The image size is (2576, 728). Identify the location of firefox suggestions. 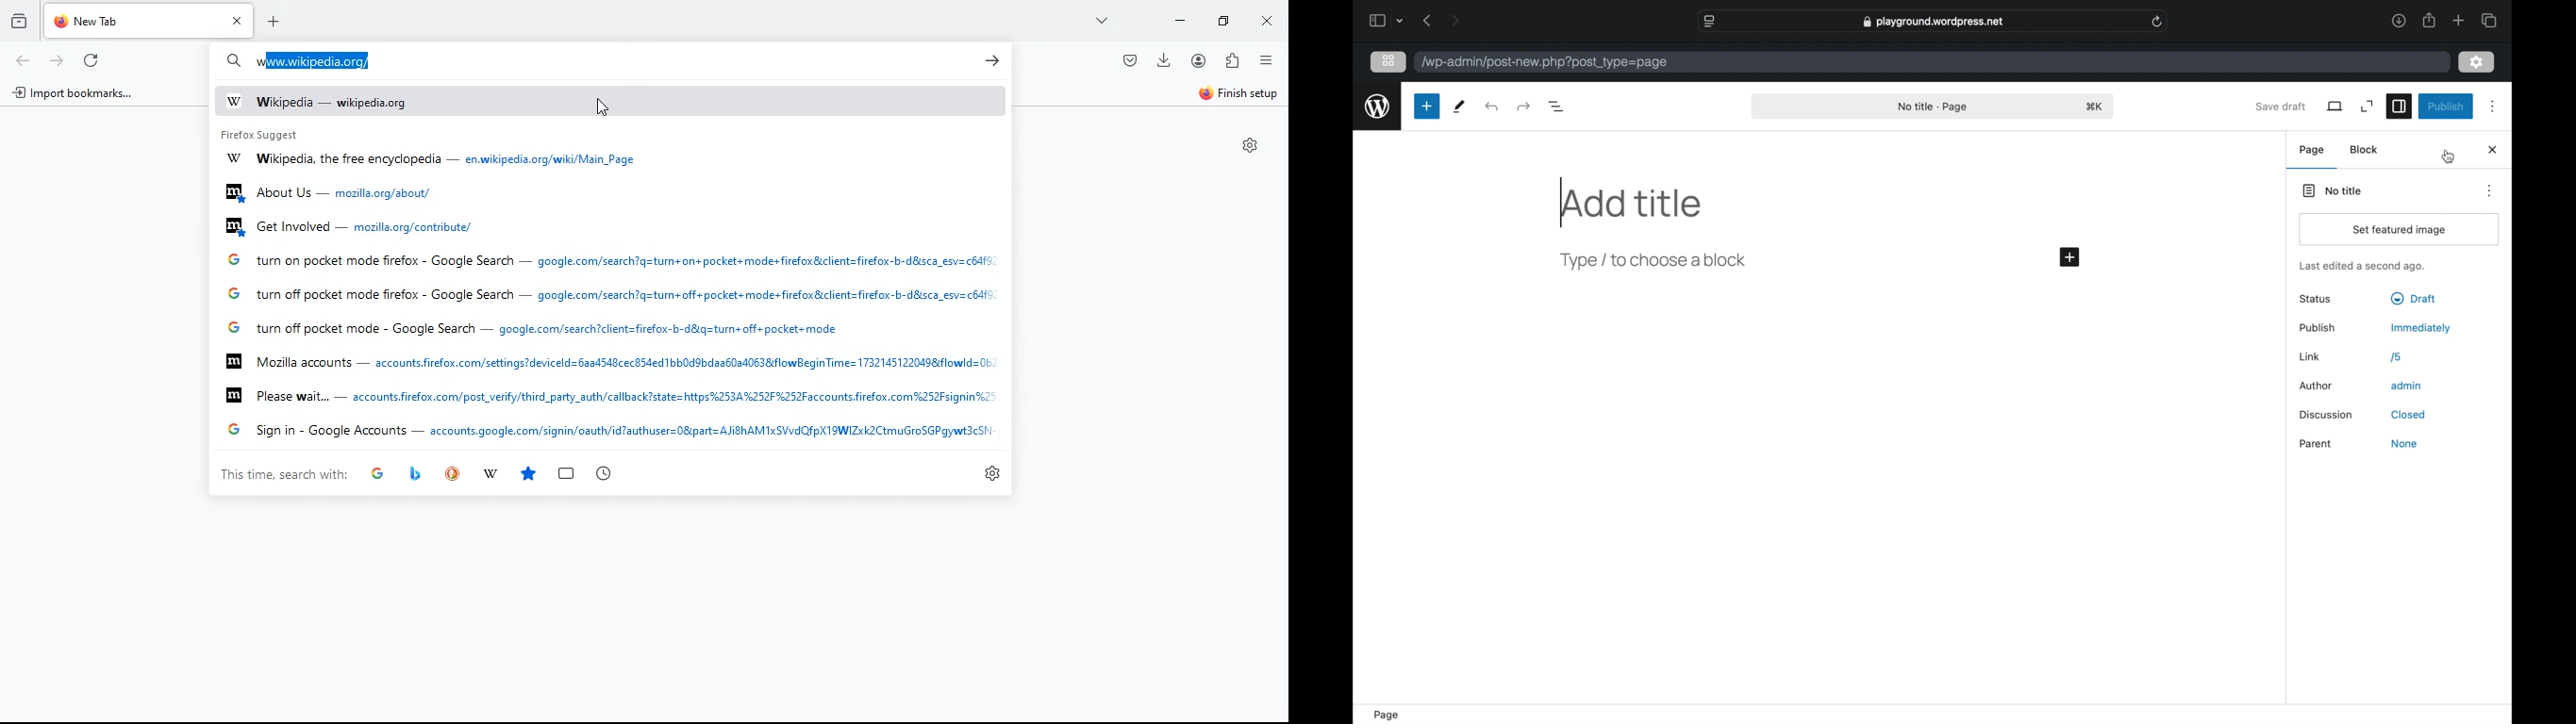
(613, 261).